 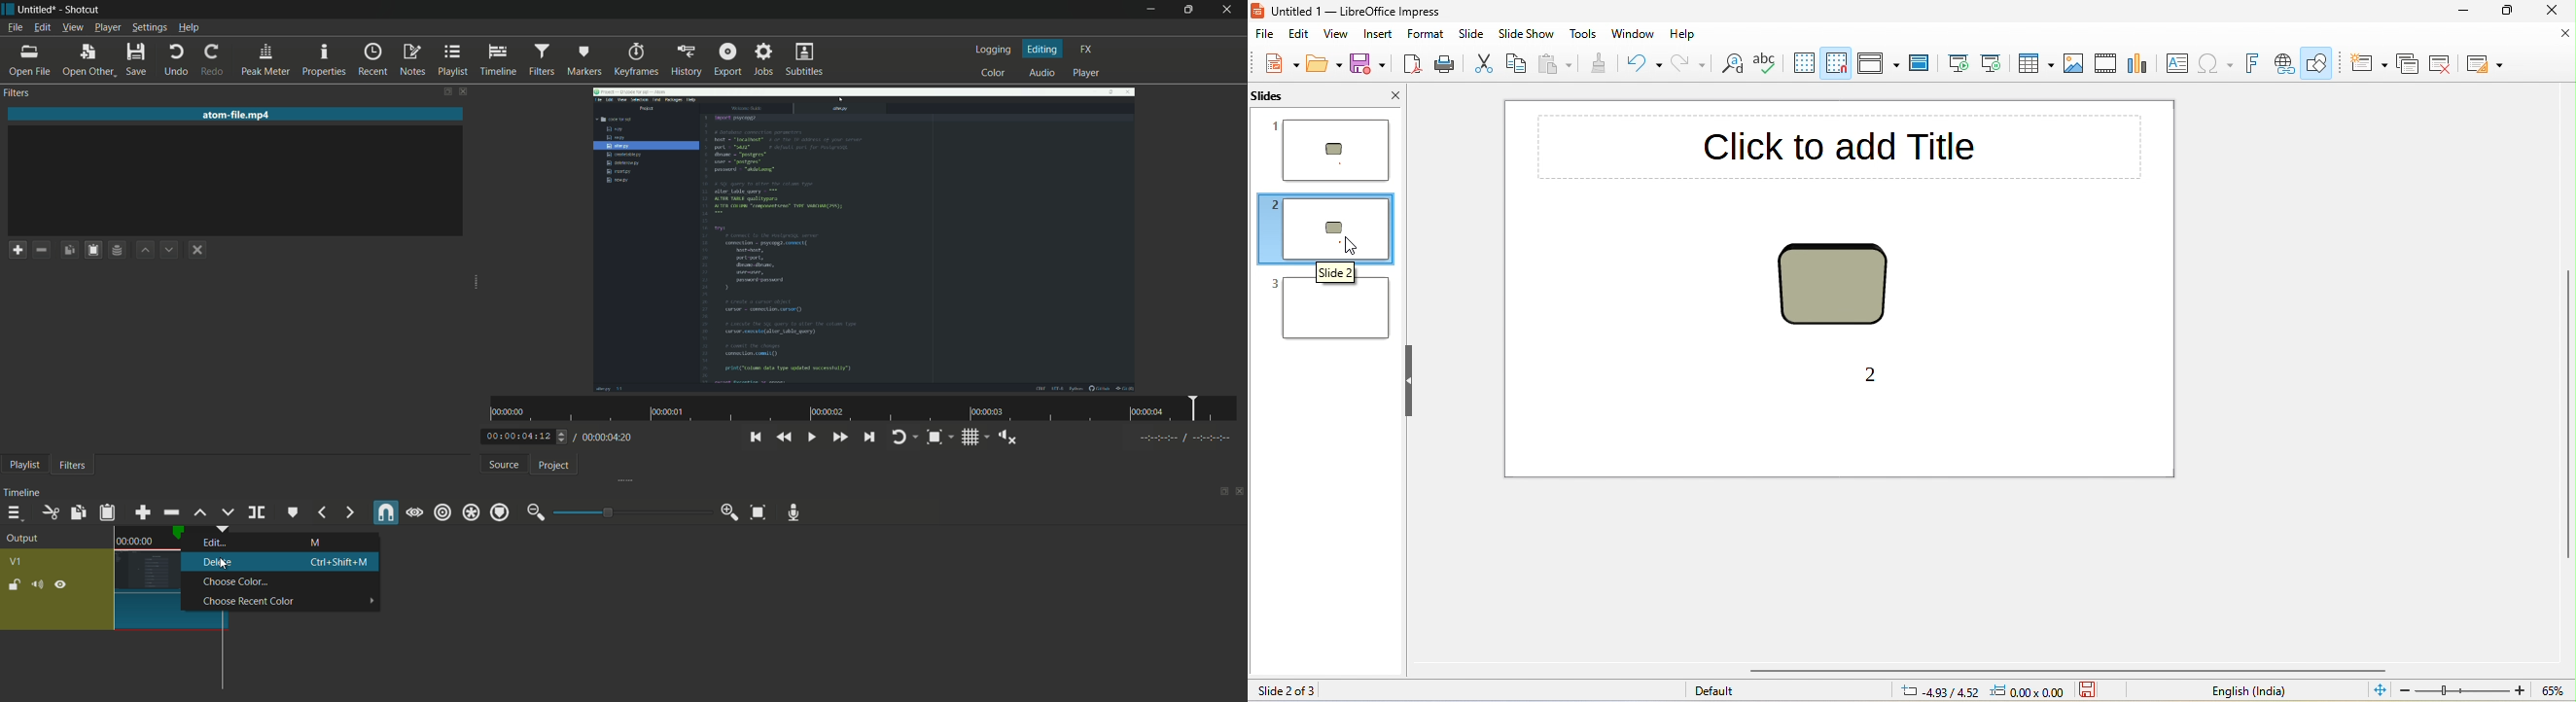 What do you see at coordinates (730, 513) in the screenshot?
I see `zoom in` at bounding box center [730, 513].